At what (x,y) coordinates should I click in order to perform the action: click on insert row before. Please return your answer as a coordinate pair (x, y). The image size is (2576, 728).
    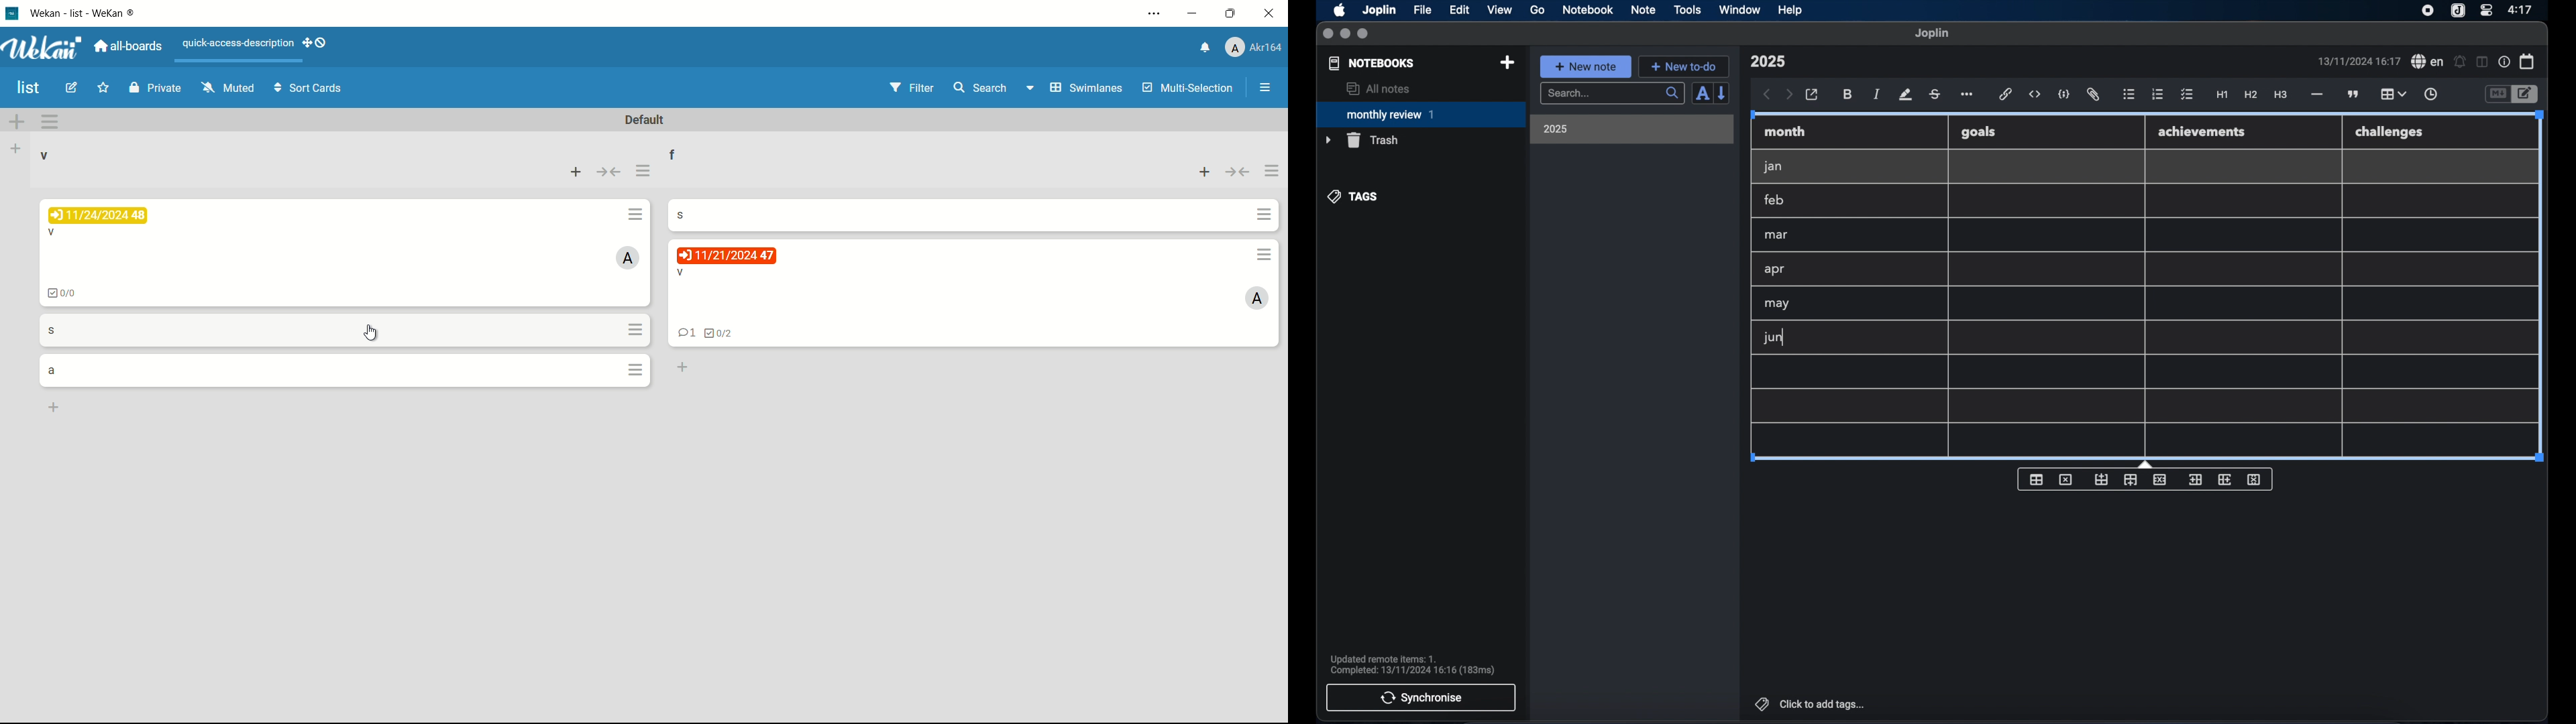
    Looking at the image, I should click on (2102, 480).